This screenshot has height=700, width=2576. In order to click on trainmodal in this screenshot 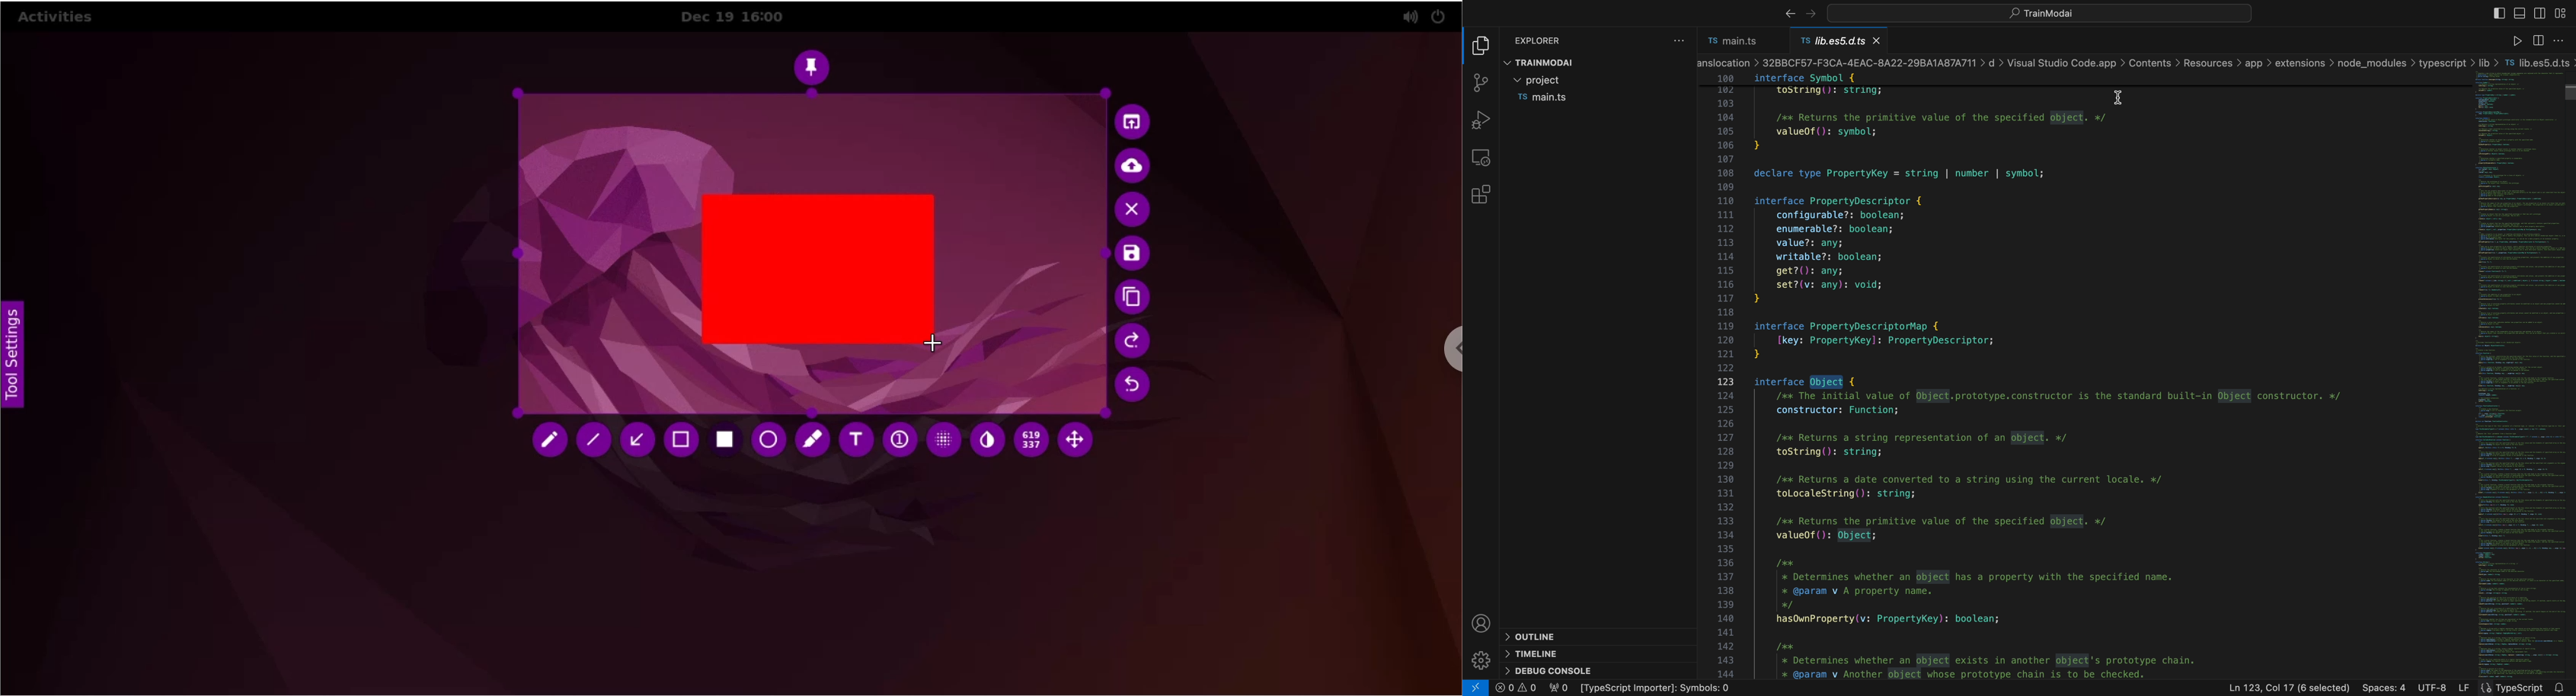, I will do `click(1550, 62)`.